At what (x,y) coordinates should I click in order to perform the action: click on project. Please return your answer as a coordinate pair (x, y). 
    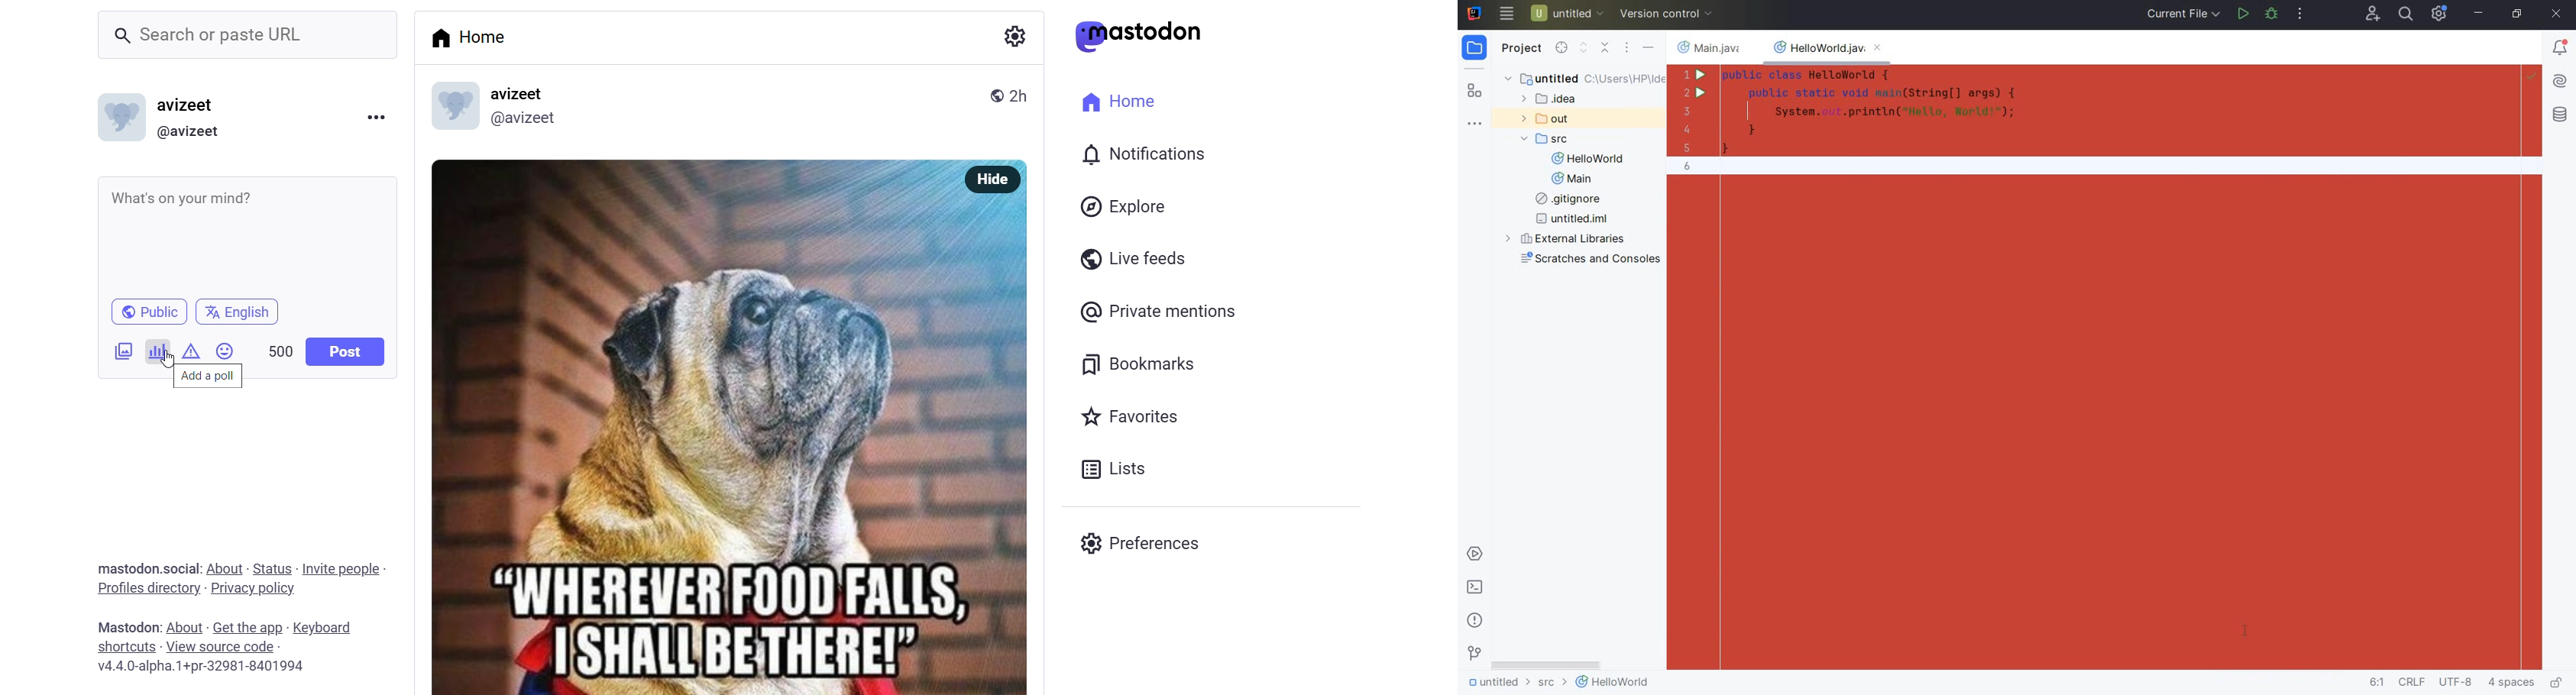
    Looking at the image, I should click on (1484, 47).